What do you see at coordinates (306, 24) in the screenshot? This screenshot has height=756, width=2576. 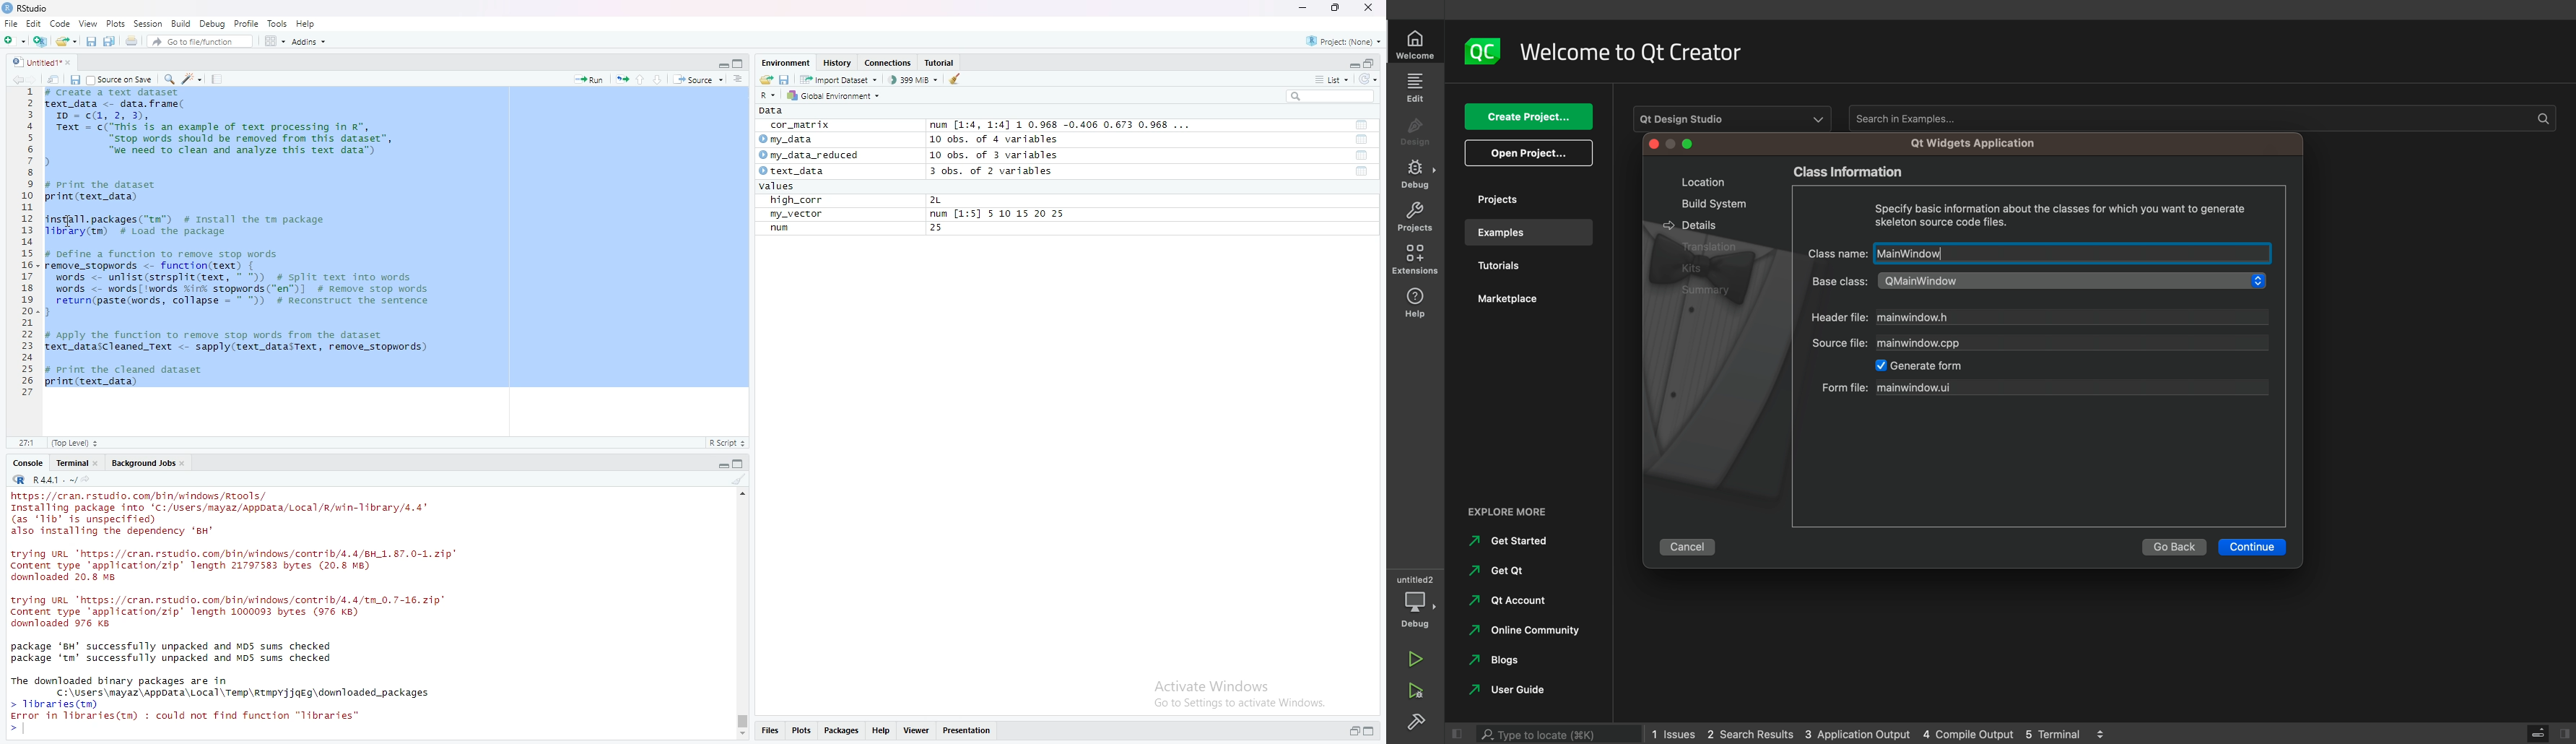 I see `help` at bounding box center [306, 24].